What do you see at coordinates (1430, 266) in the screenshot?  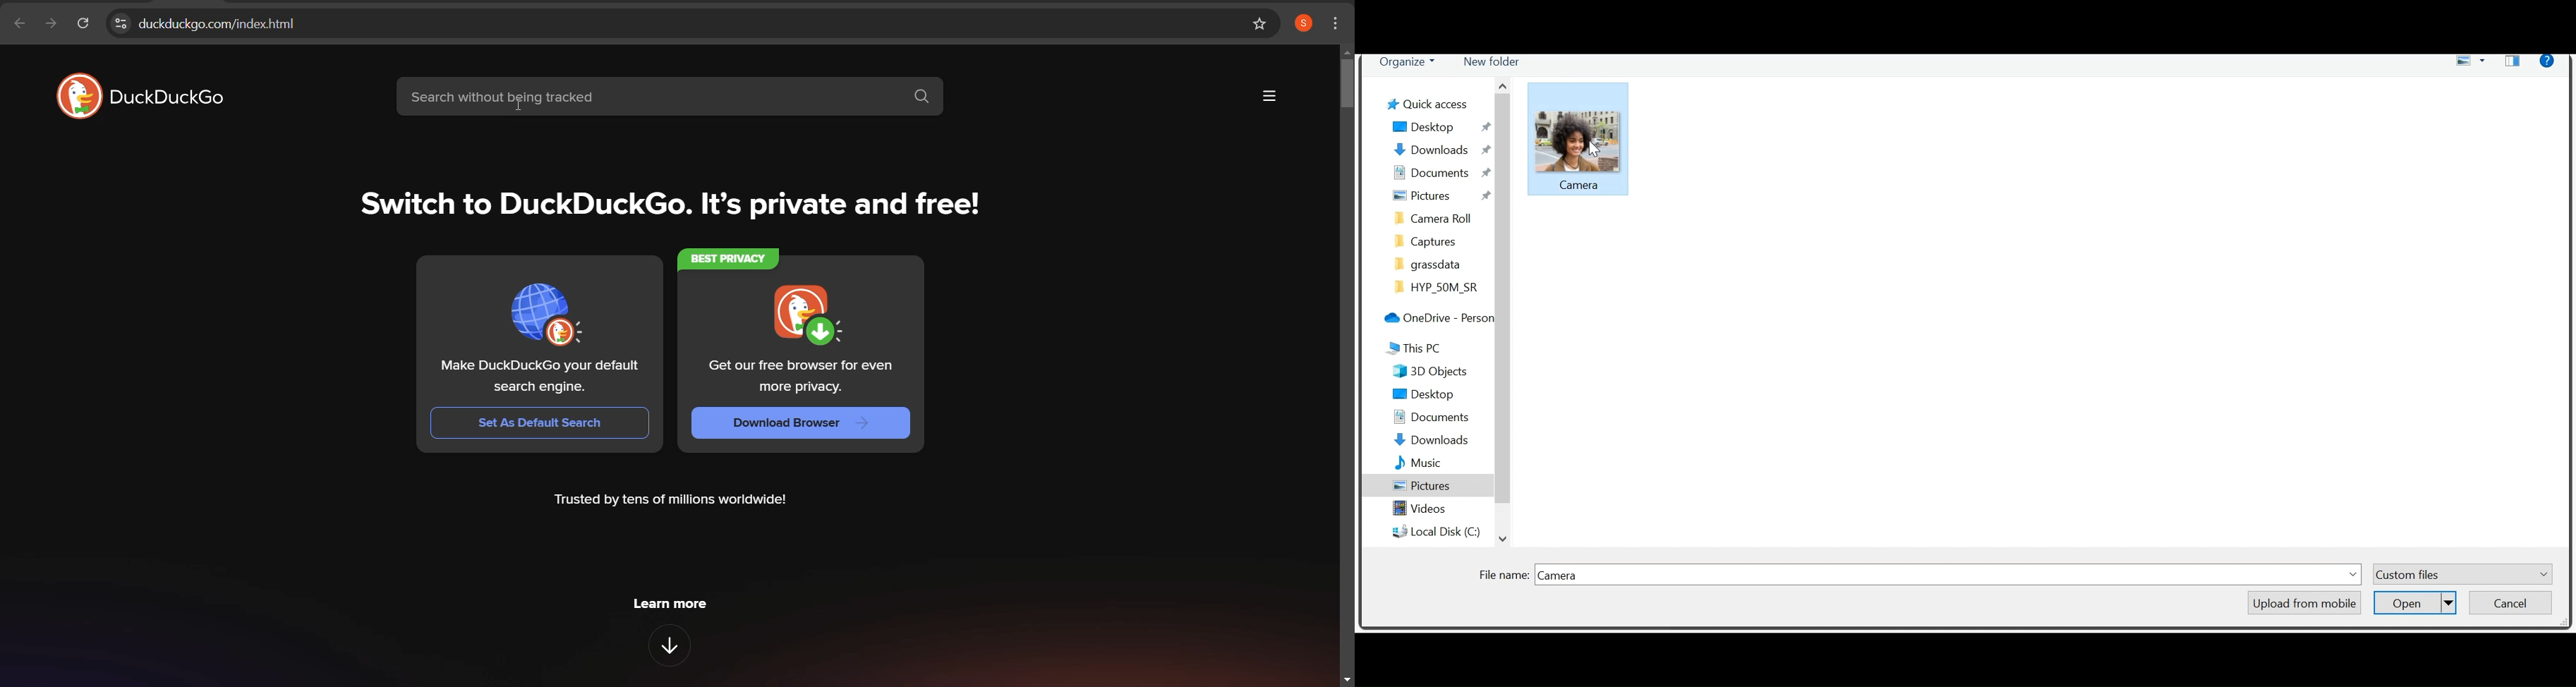 I see `grassdata` at bounding box center [1430, 266].